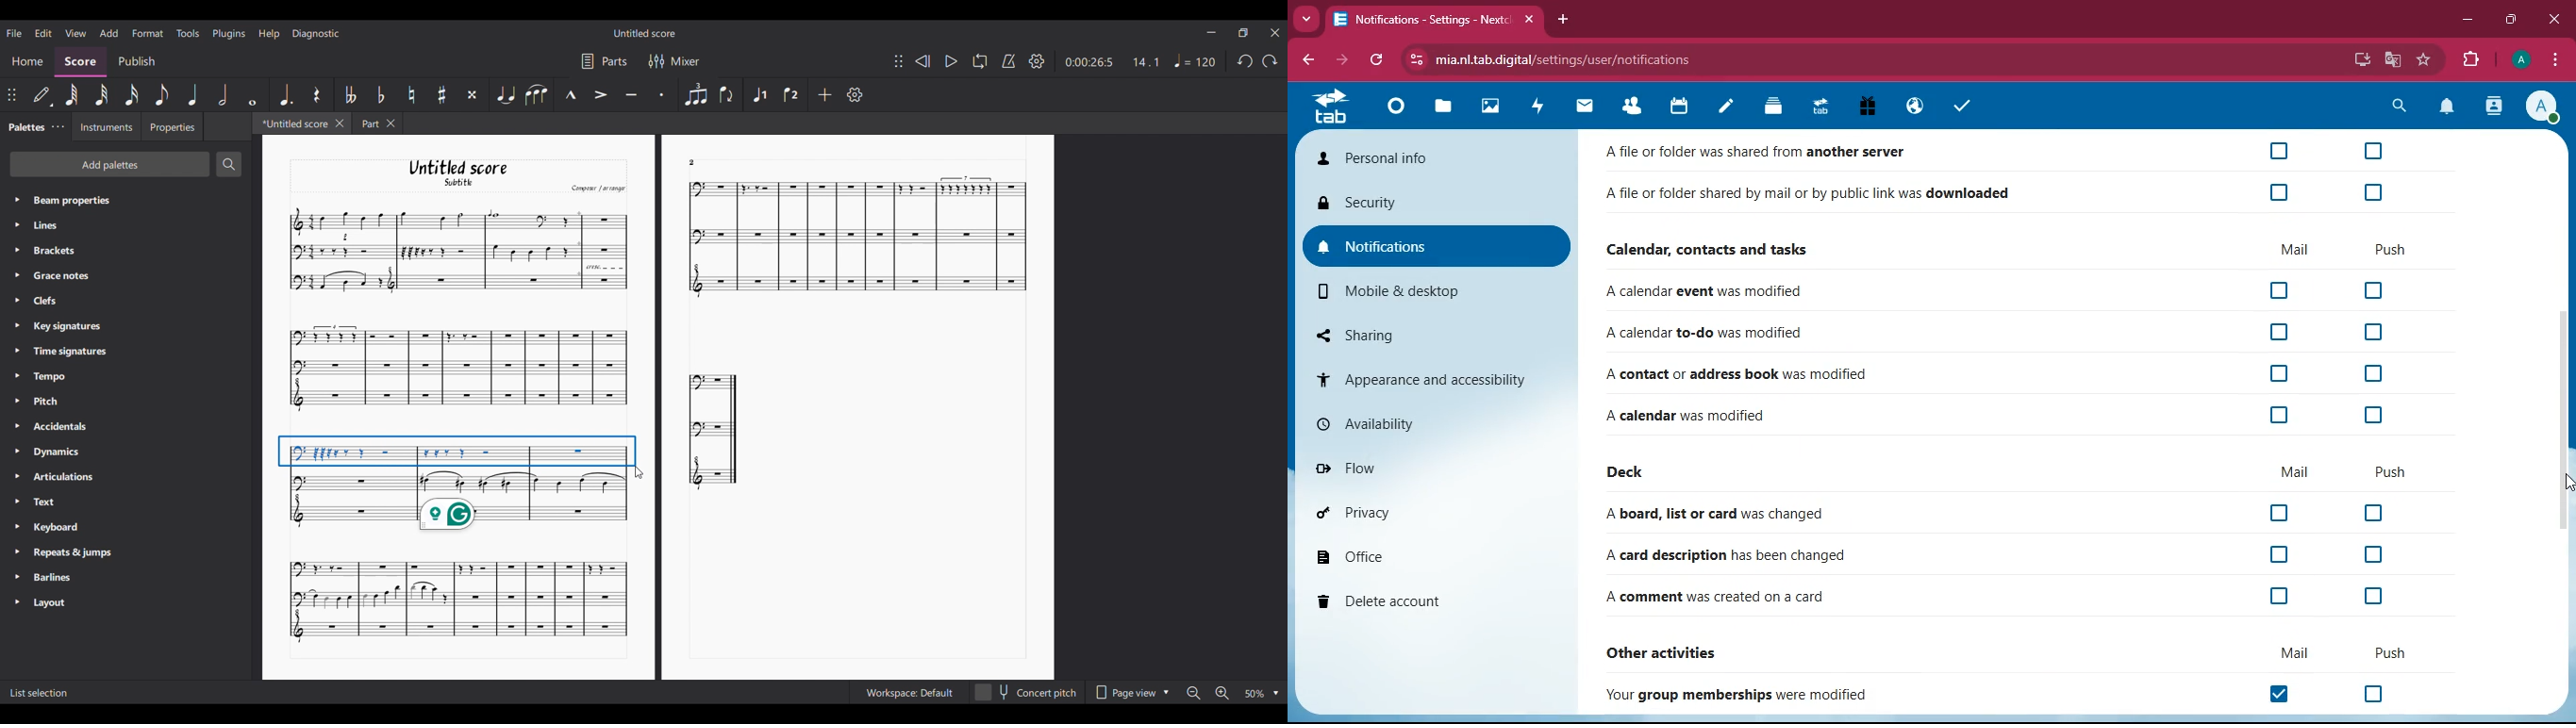  Describe the element at coordinates (1211, 32) in the screenshot. I see `Minimize` at that location.